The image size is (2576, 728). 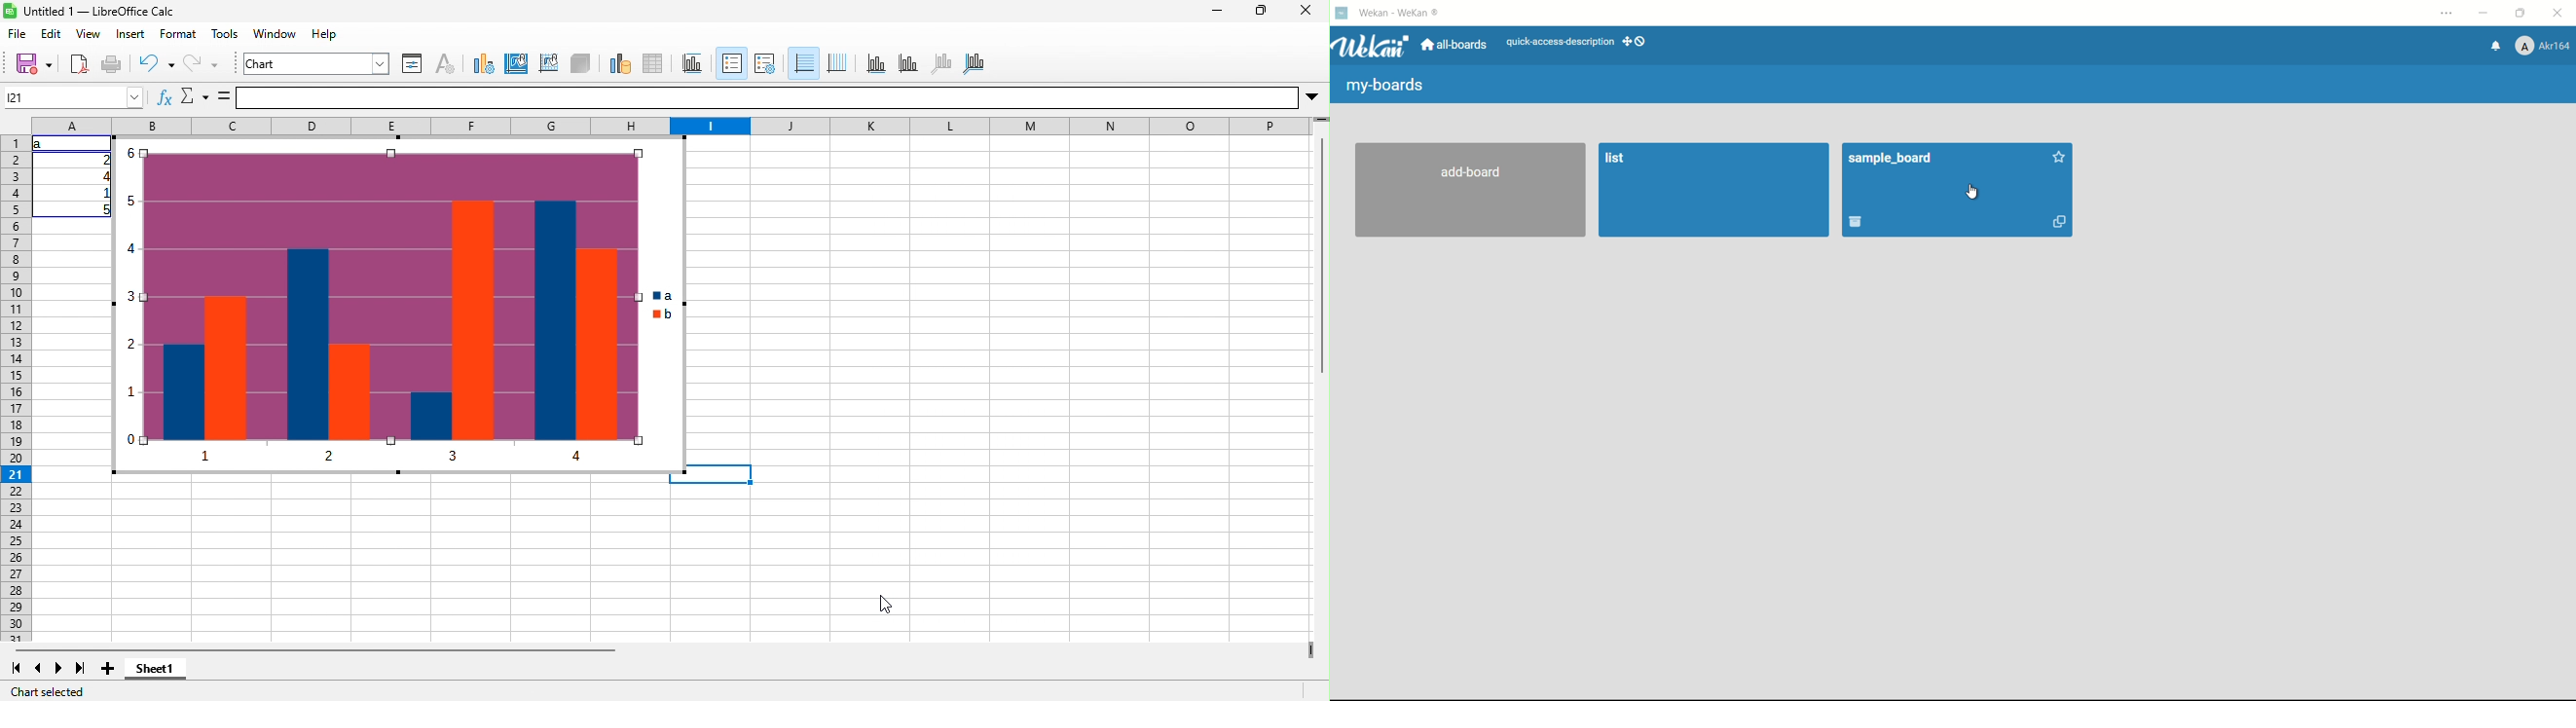 What do you see at coordinates (653, 65) in the screenshot?
I see `data table` at bounding box center [653, 65].